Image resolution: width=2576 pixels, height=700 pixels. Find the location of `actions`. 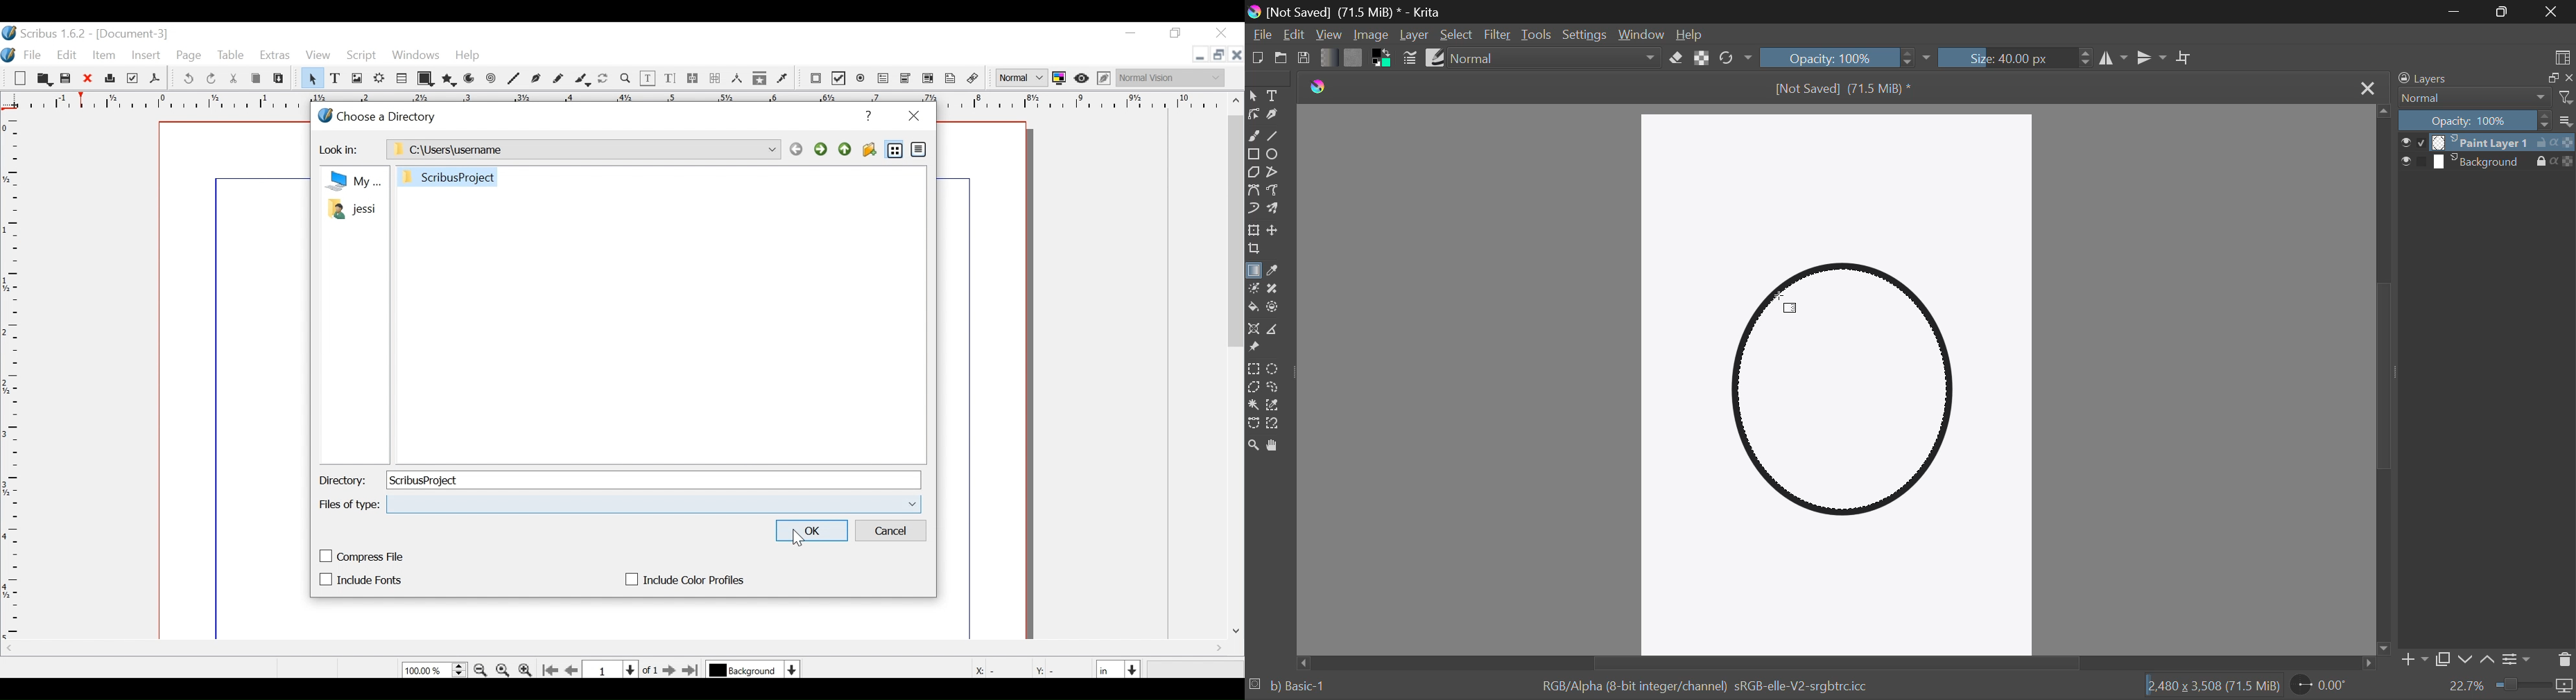

actions is located at coordinates (2555, 143).